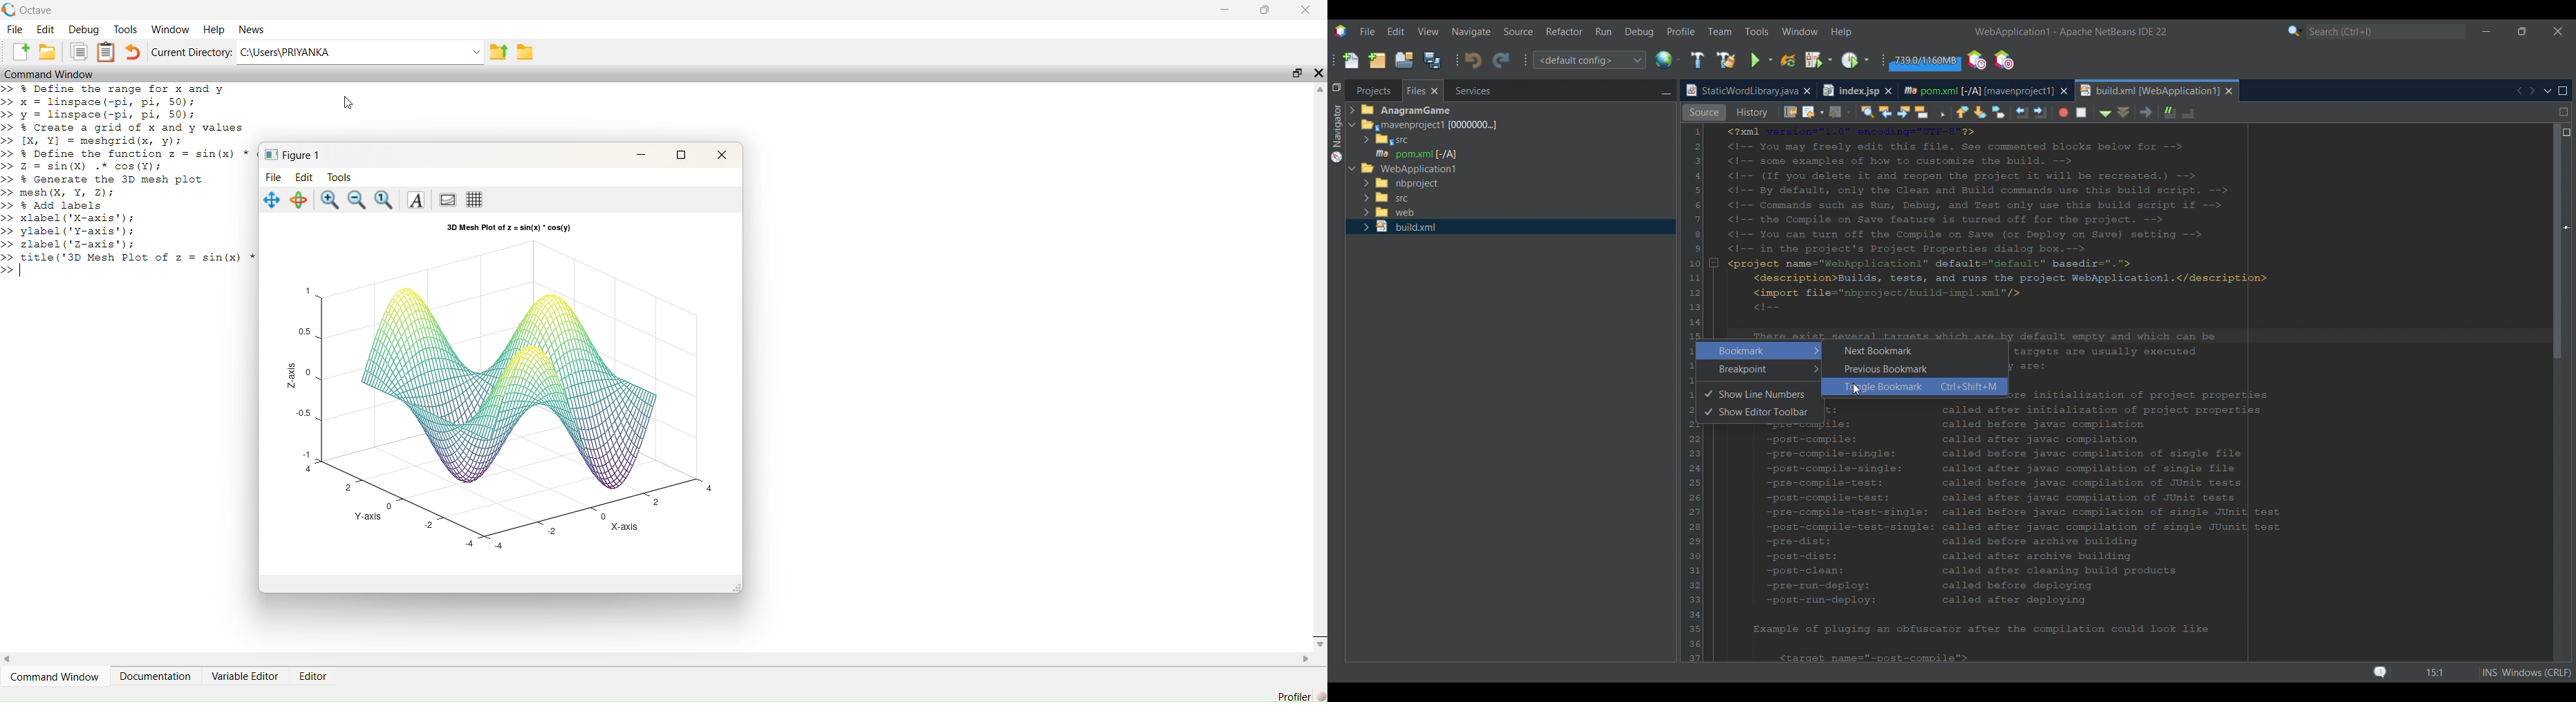  I want to click on News, so click(254, 30).